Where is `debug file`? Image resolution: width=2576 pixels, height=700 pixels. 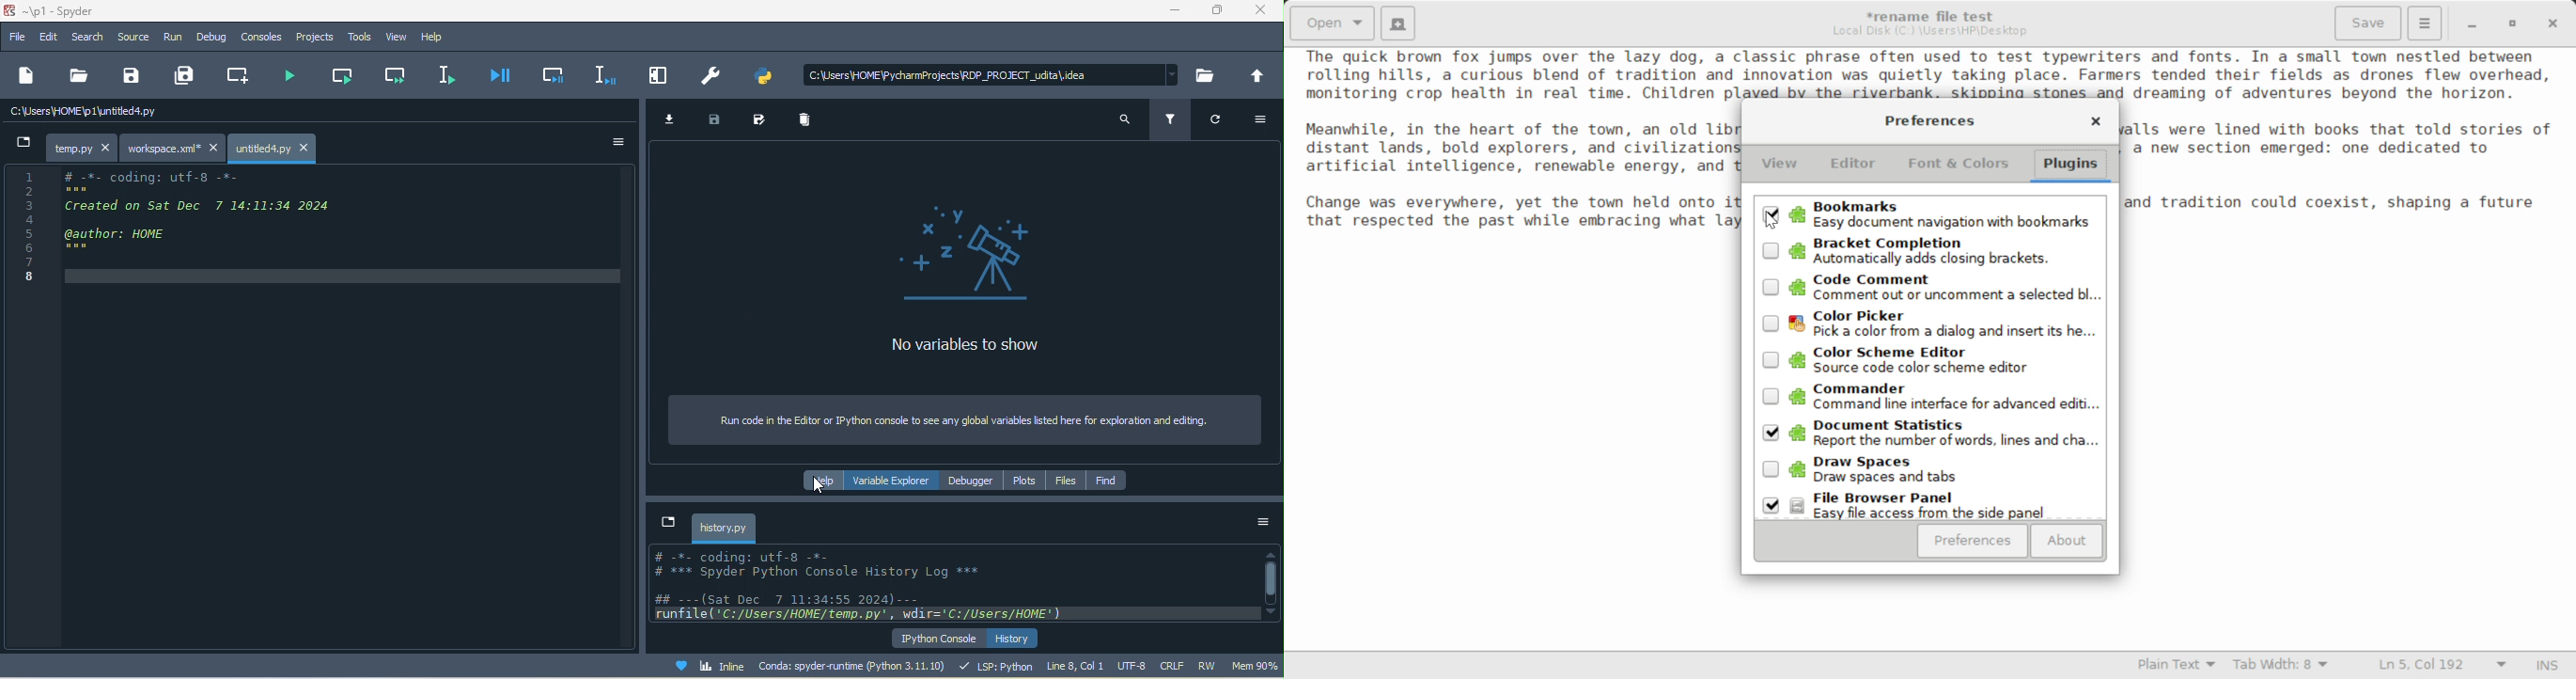
debug file is located at coordinates (505, 76).